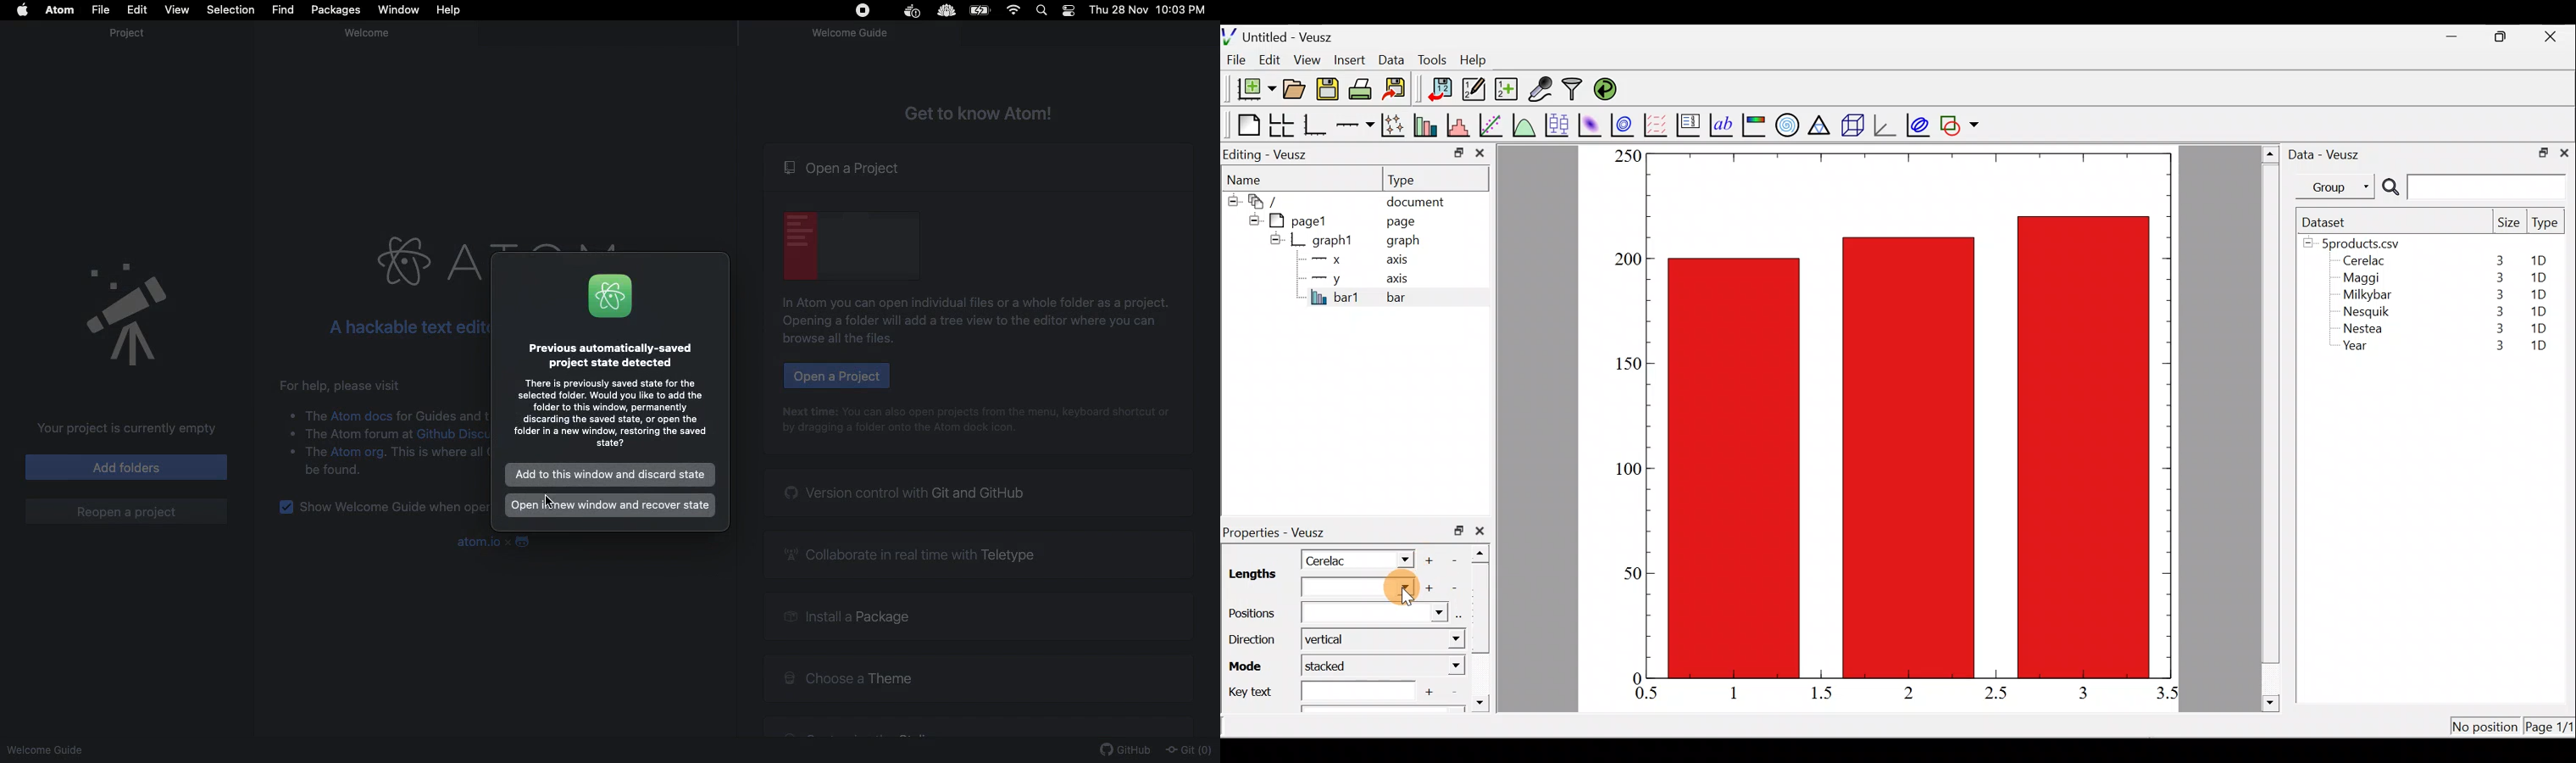 The height and width of the screenshot is (784, 2576). I want to click on Length dropdown, so click(1339, 588).